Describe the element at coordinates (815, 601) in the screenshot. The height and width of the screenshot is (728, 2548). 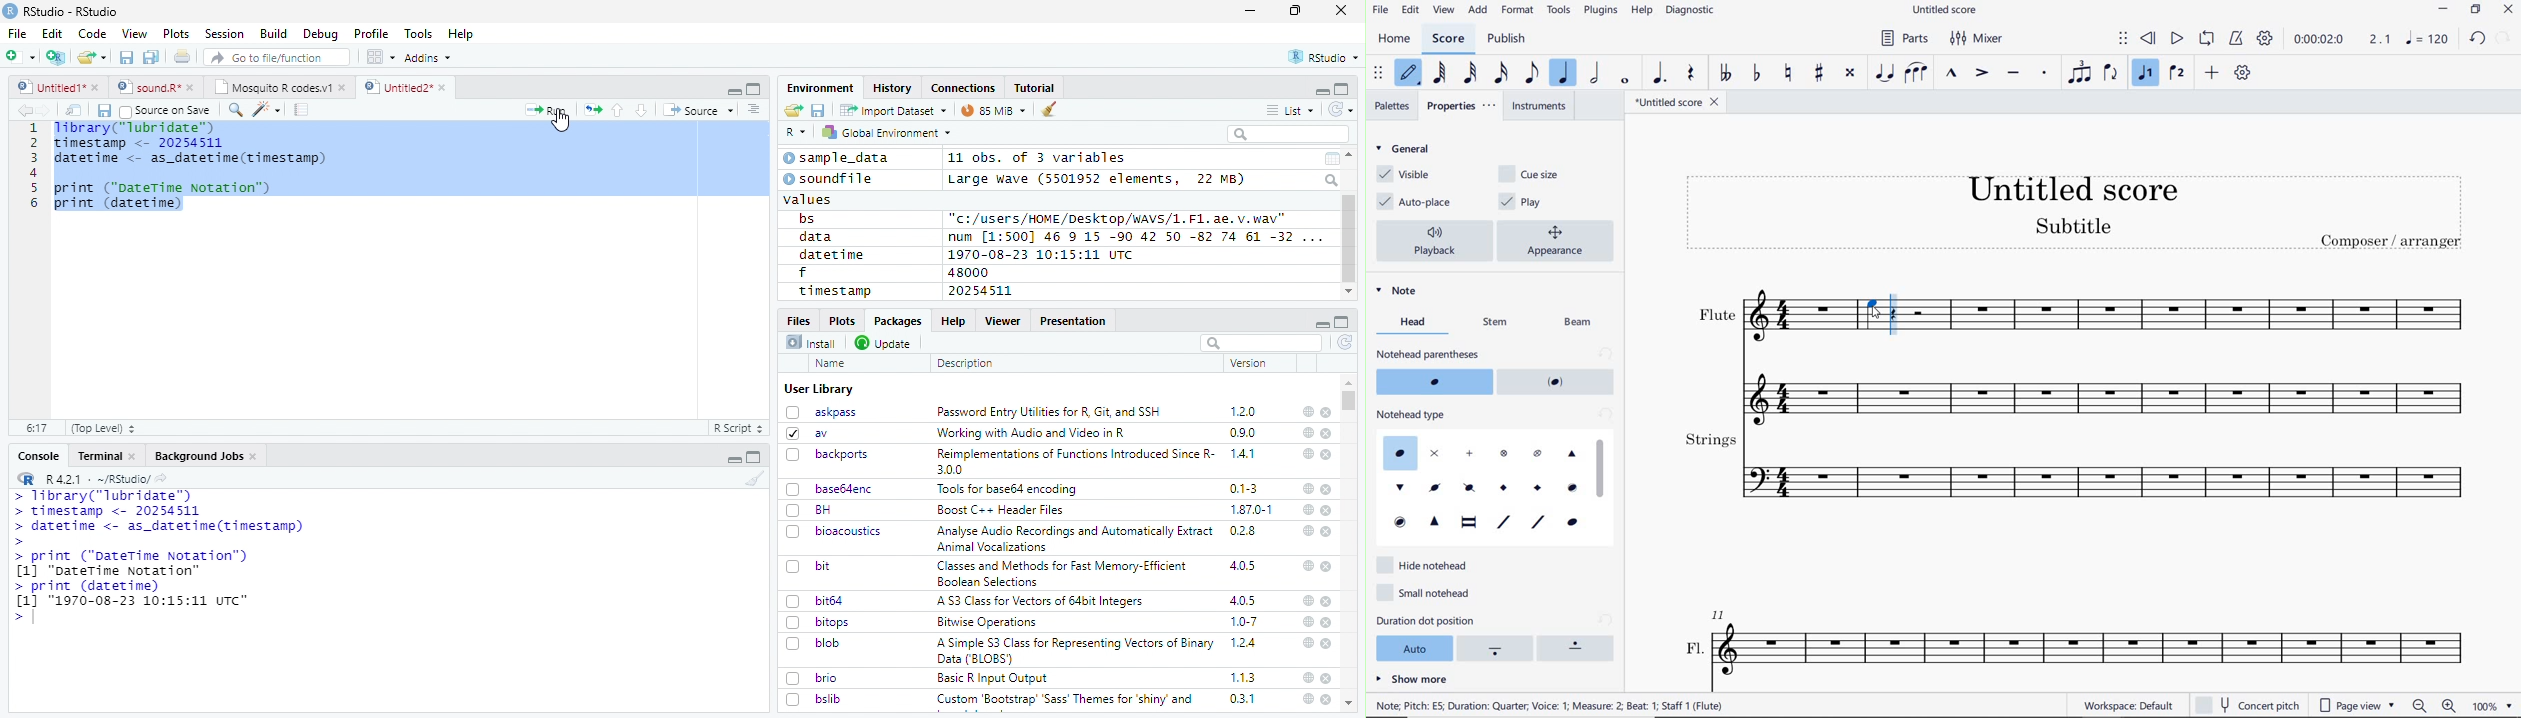
I see `bit64` at that location.